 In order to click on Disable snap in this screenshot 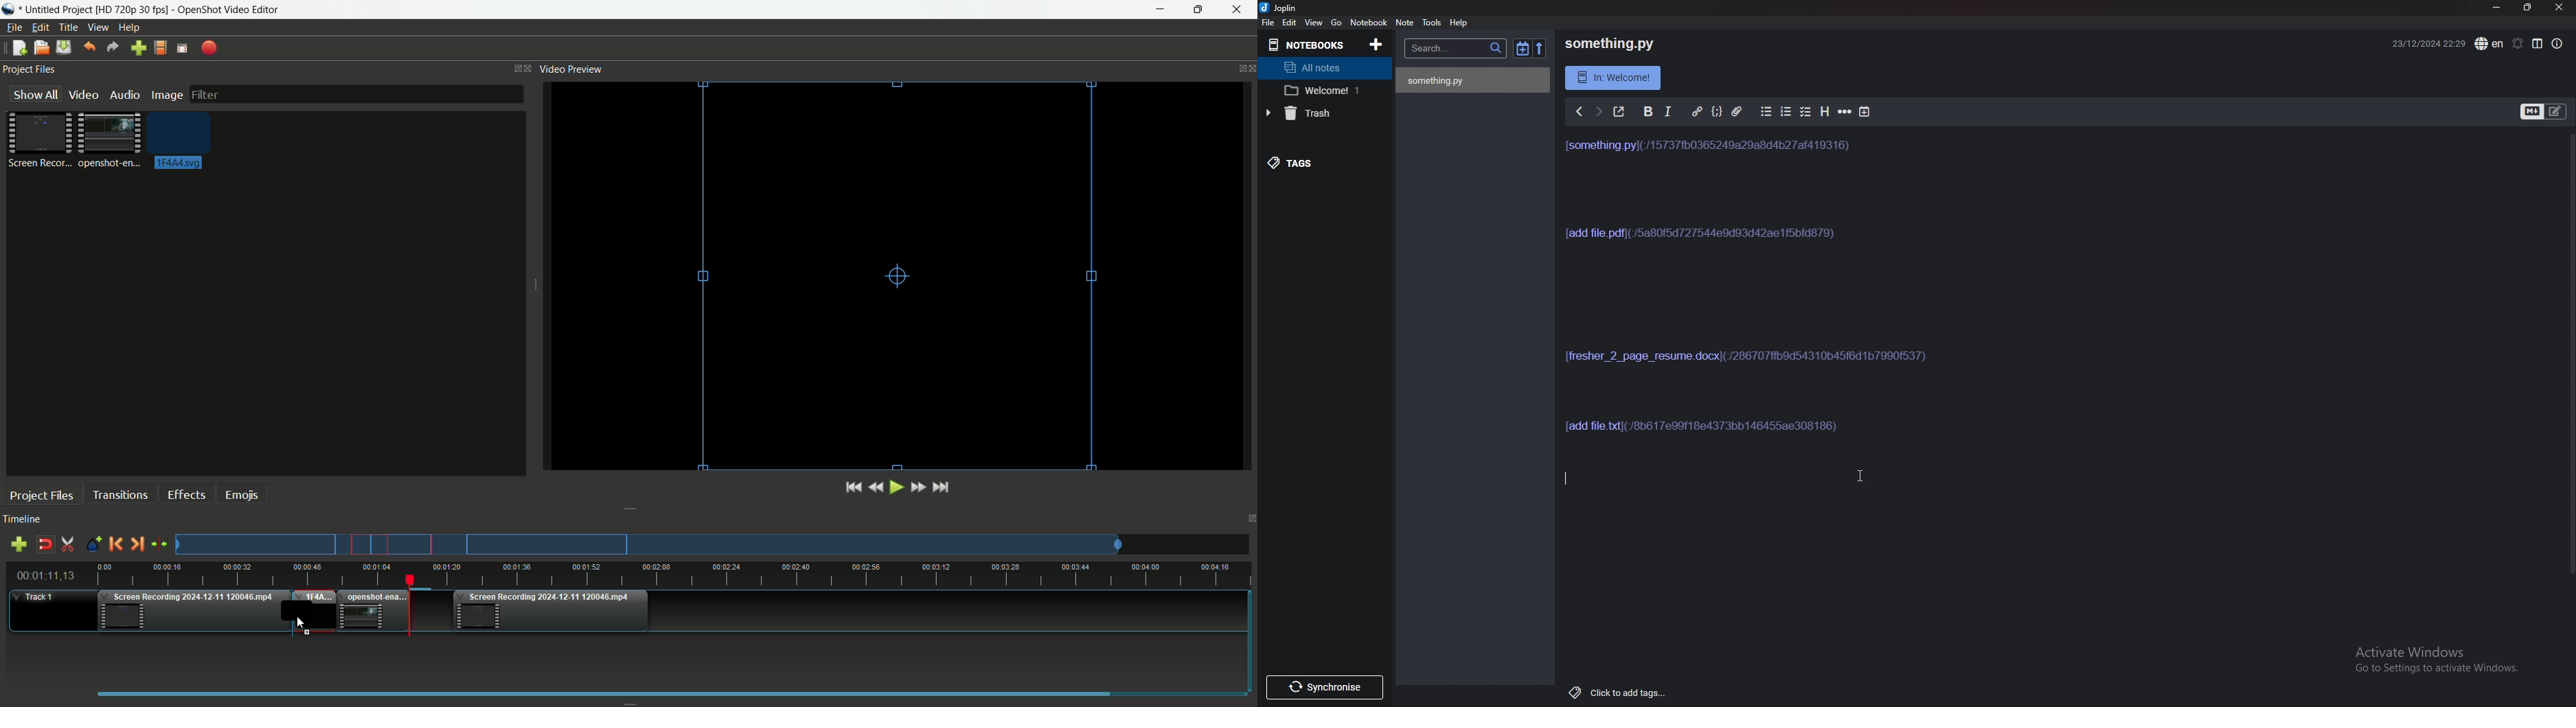, I will do `click(47, 545)`.